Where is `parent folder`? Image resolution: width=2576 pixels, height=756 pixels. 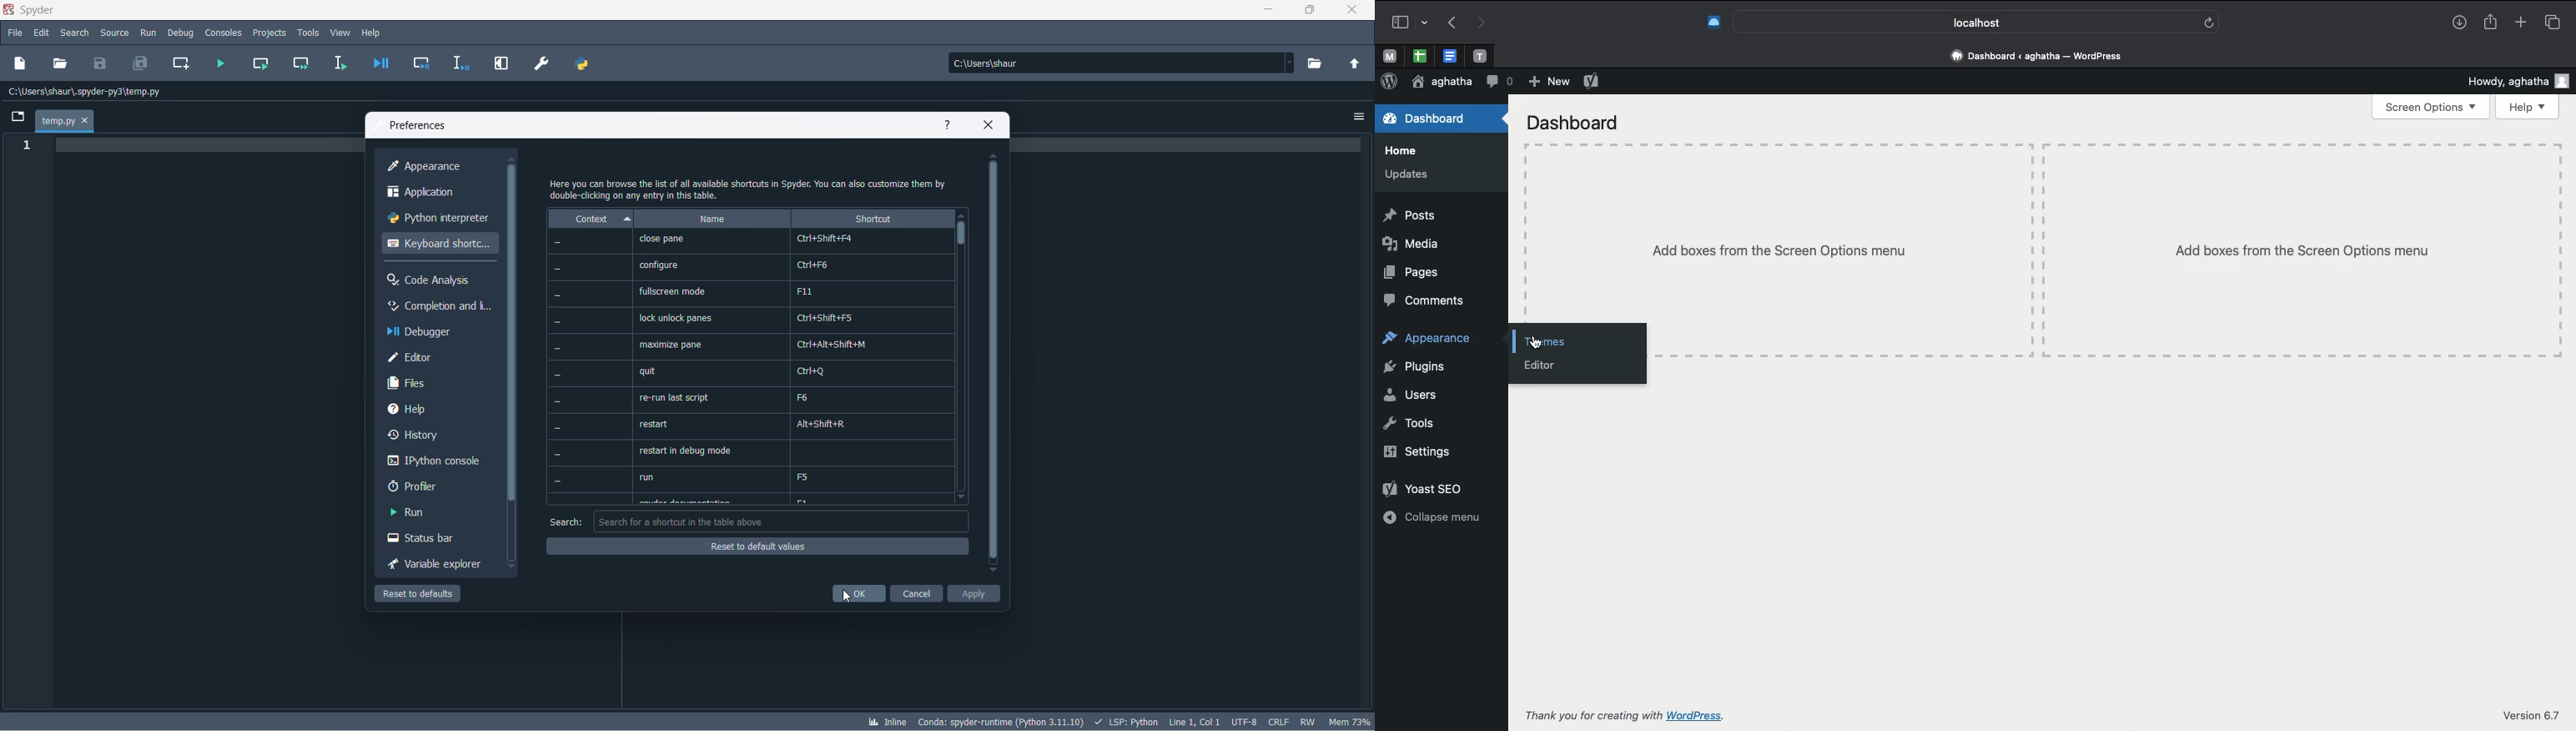 parent folder is located at coordinates (1357, 64).